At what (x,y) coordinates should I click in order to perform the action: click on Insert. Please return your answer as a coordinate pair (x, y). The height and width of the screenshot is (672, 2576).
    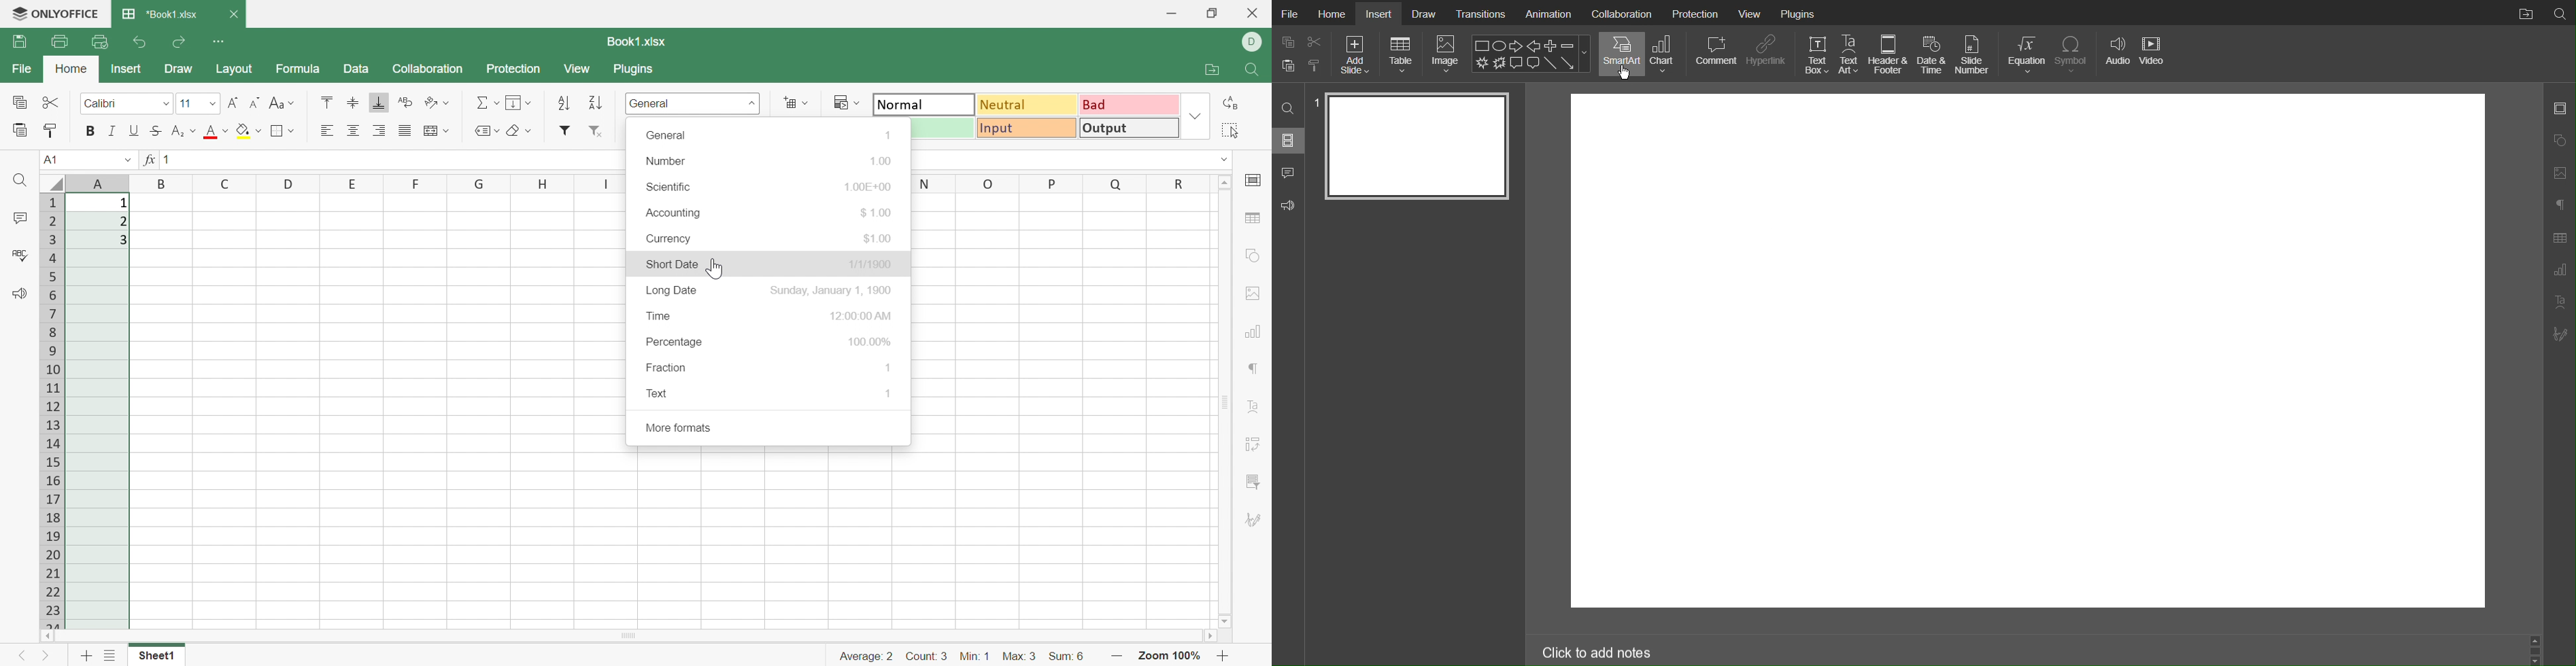
    Looking at the image, I should click on (126, 68).